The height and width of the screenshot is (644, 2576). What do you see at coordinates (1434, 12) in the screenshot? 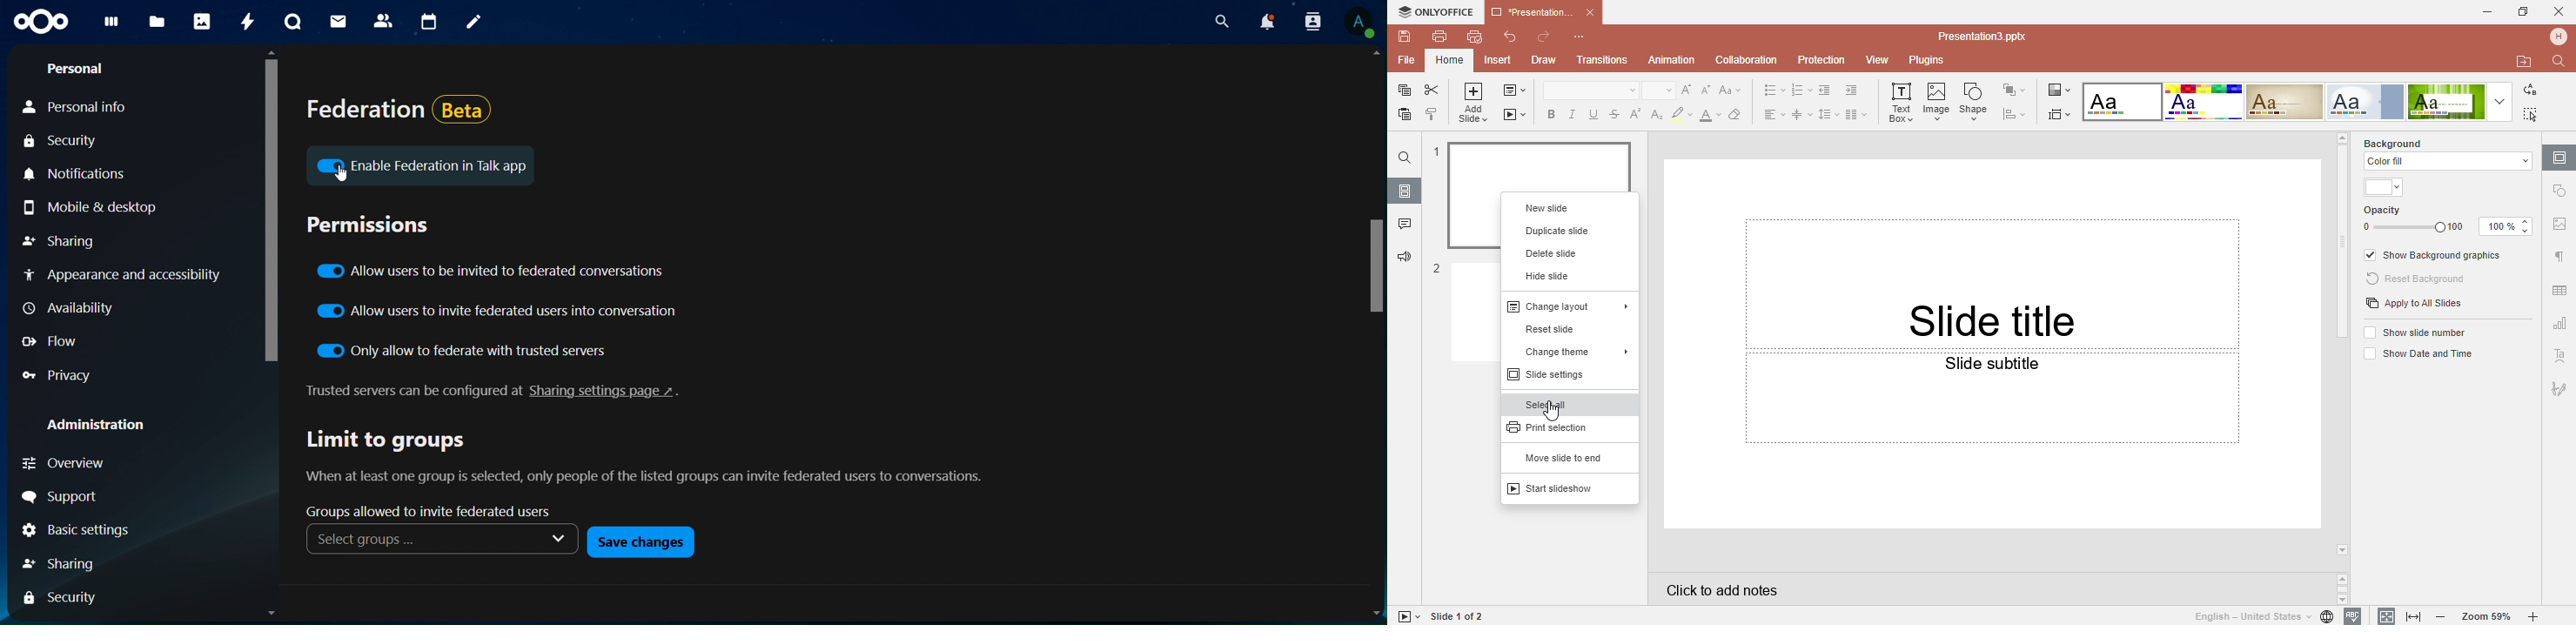
I see `Only office` at bounding box center [1434, 12].